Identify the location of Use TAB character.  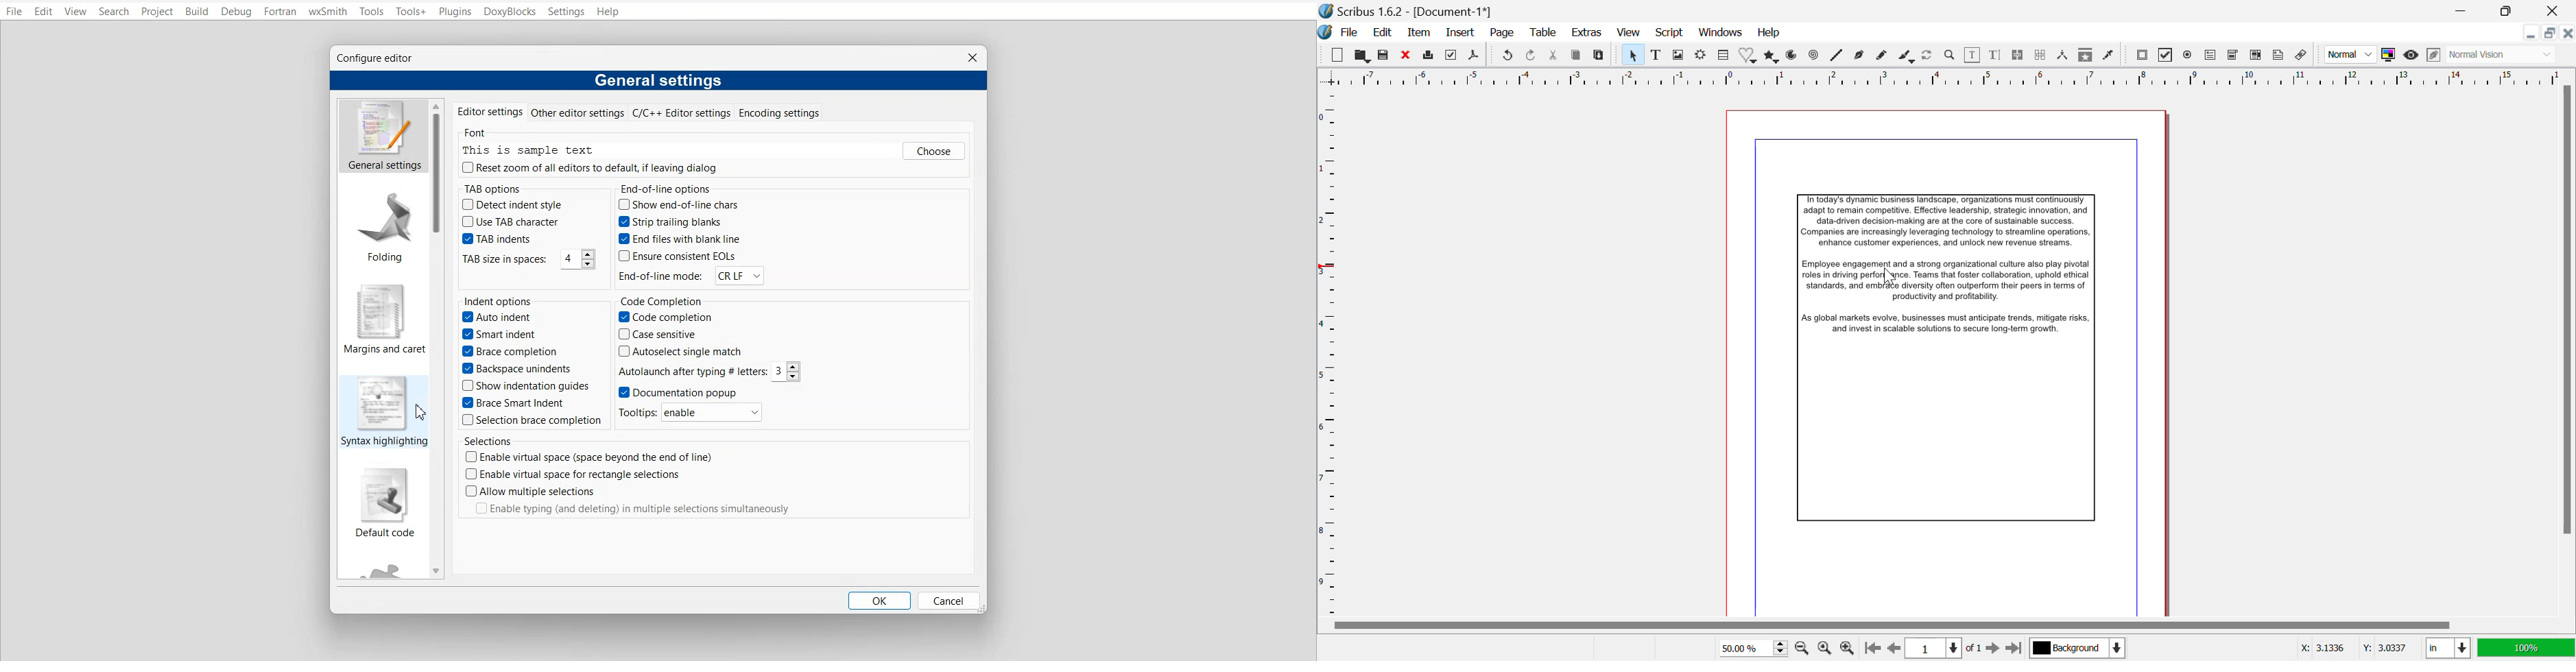
(510, 221).